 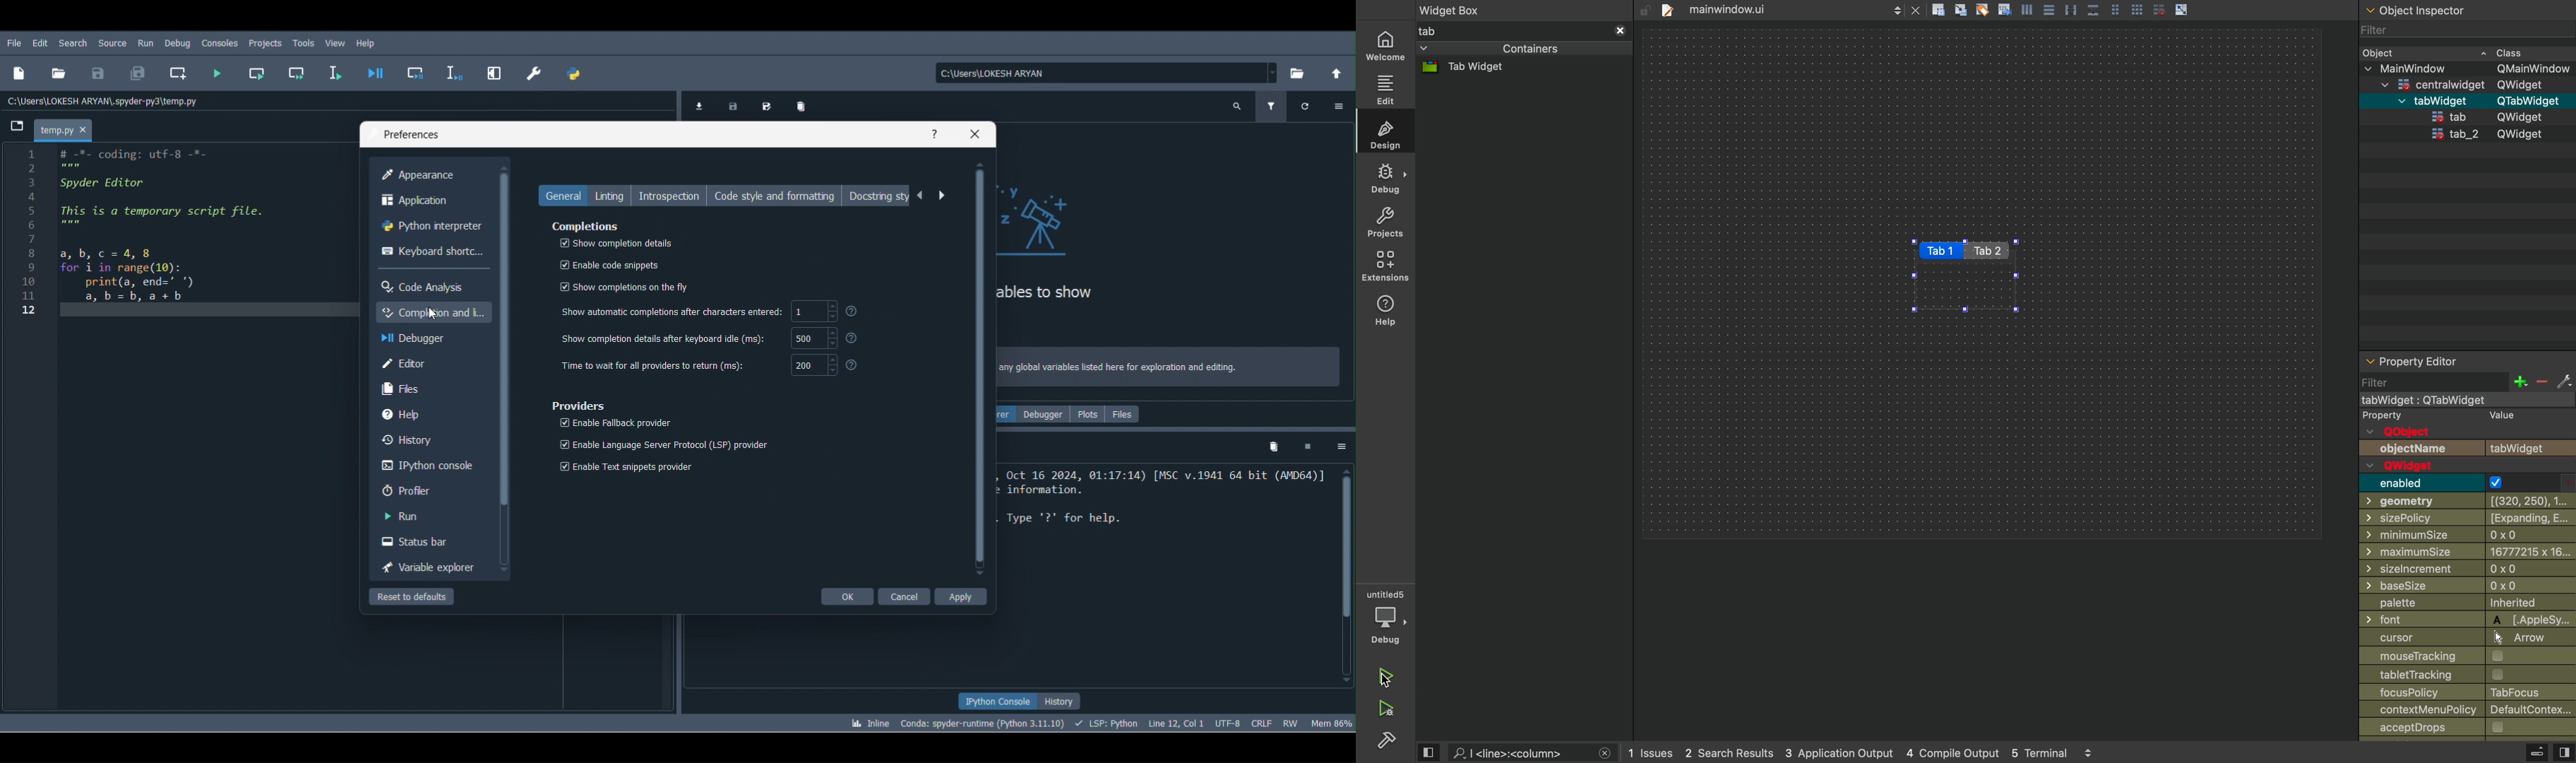 What do you see at coordinates (2463, 70) in the screenshot?
I see `main window` at bounding box center [2463, 70].